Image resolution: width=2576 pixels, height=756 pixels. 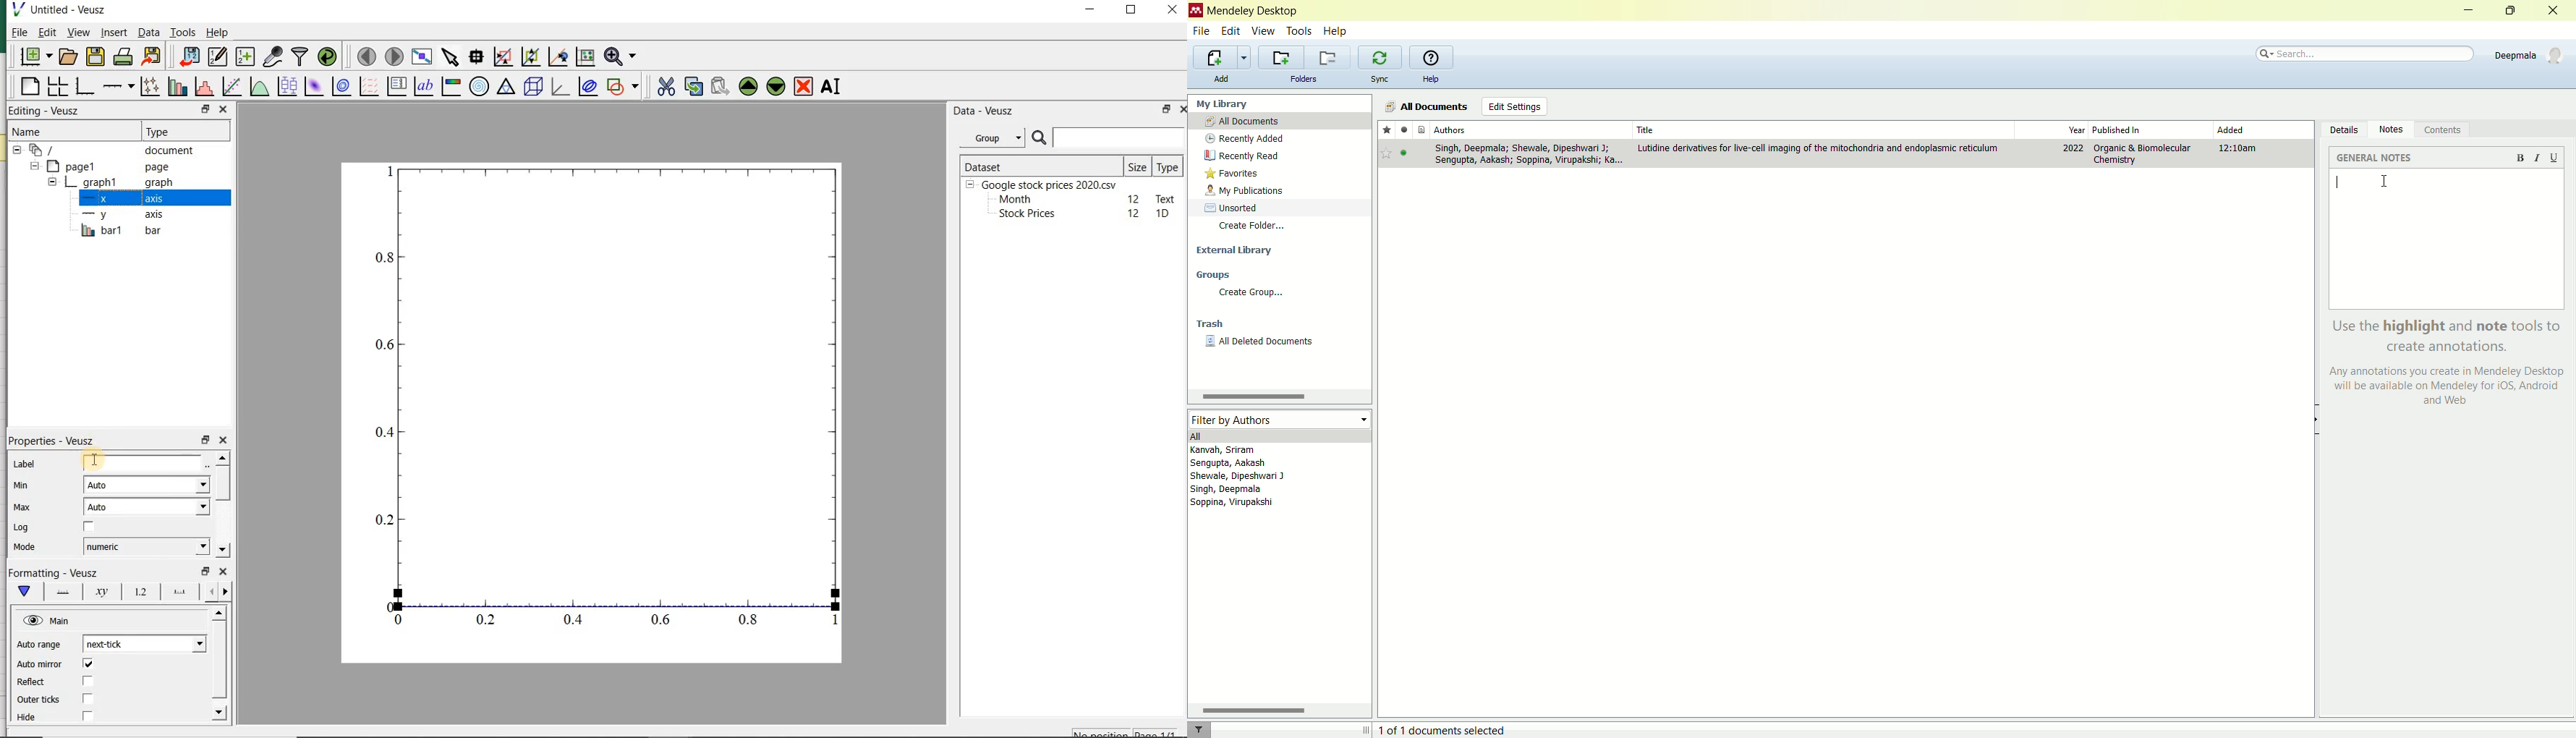 I want to click on zoom function menus, so click(x=623, y=57).